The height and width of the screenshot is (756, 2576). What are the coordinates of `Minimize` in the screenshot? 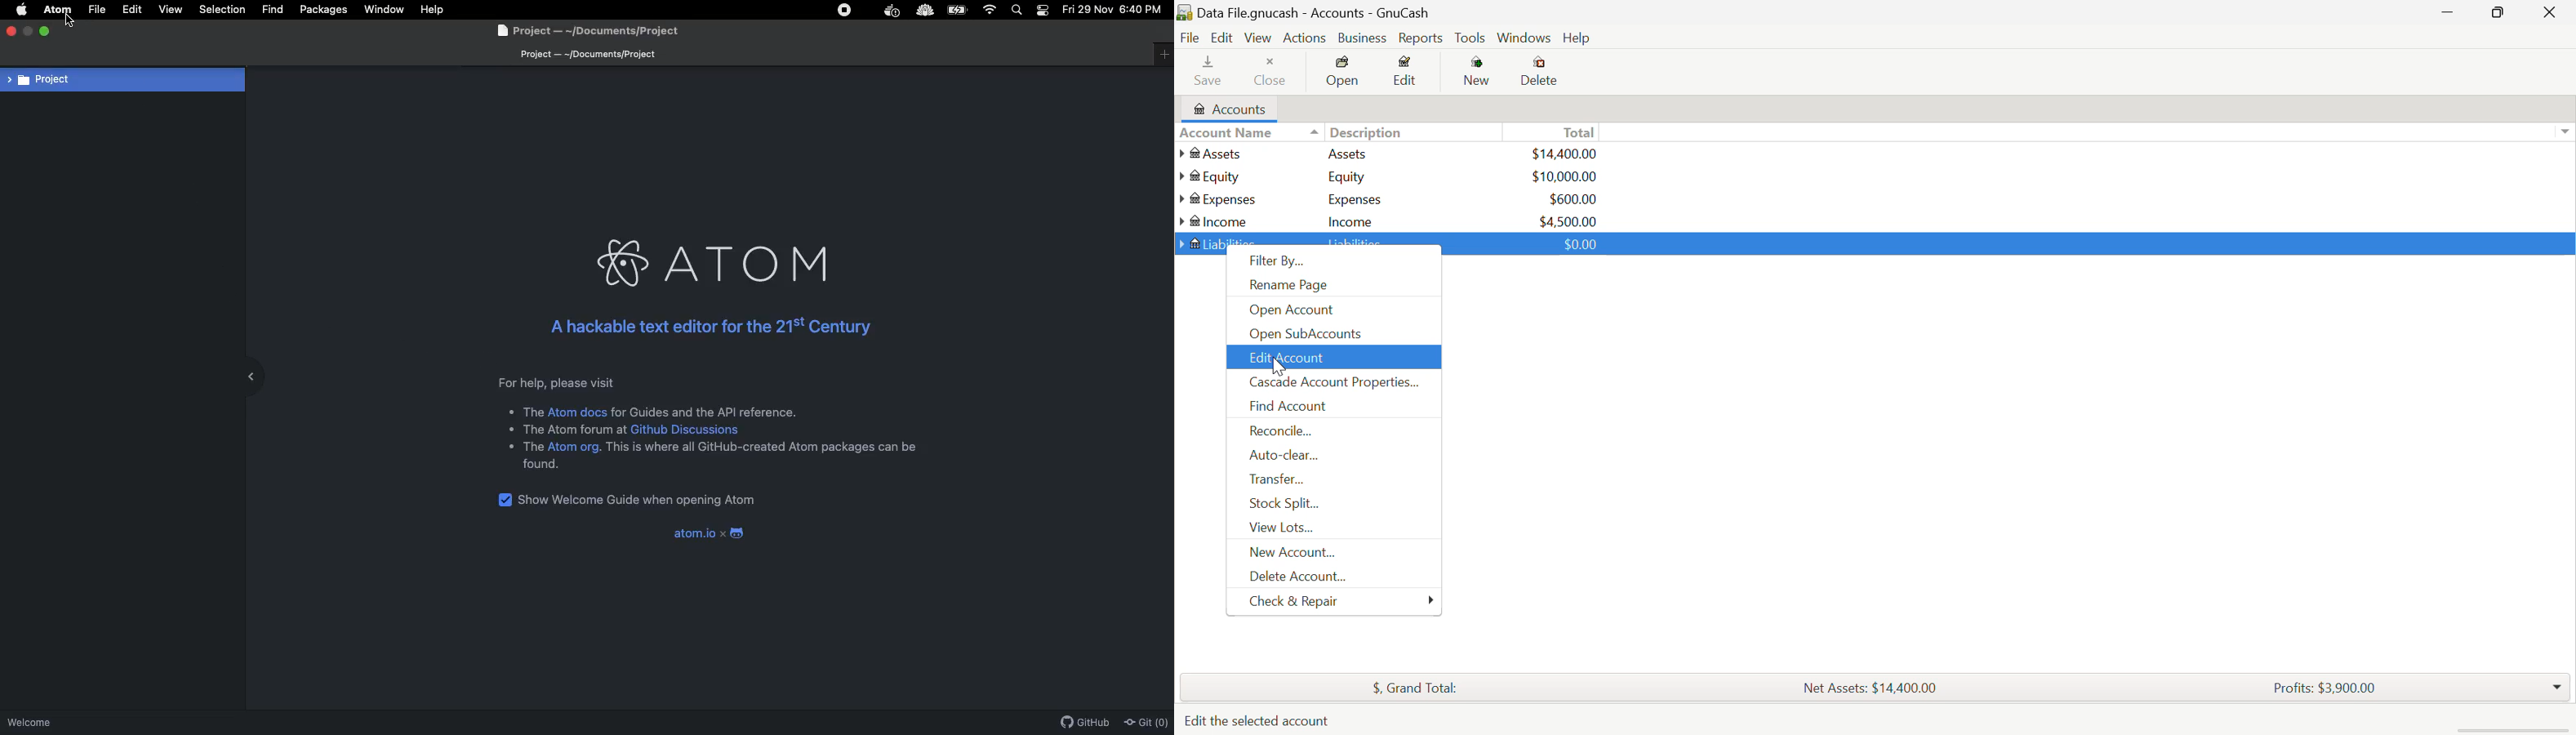 It's located at (28, 29).